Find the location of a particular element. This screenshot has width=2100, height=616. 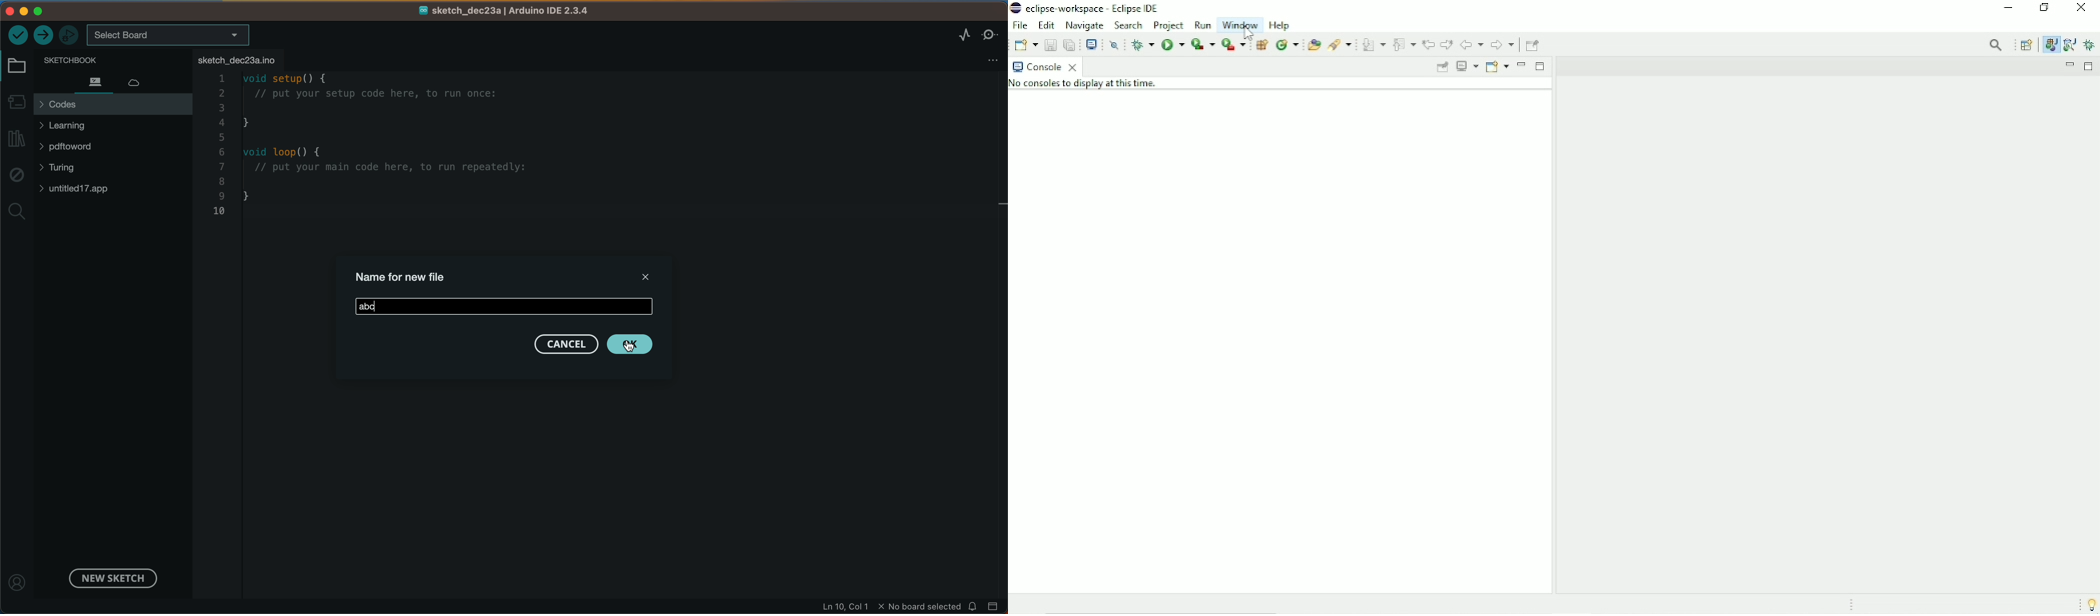

abc is located at coordinates (504, 306).